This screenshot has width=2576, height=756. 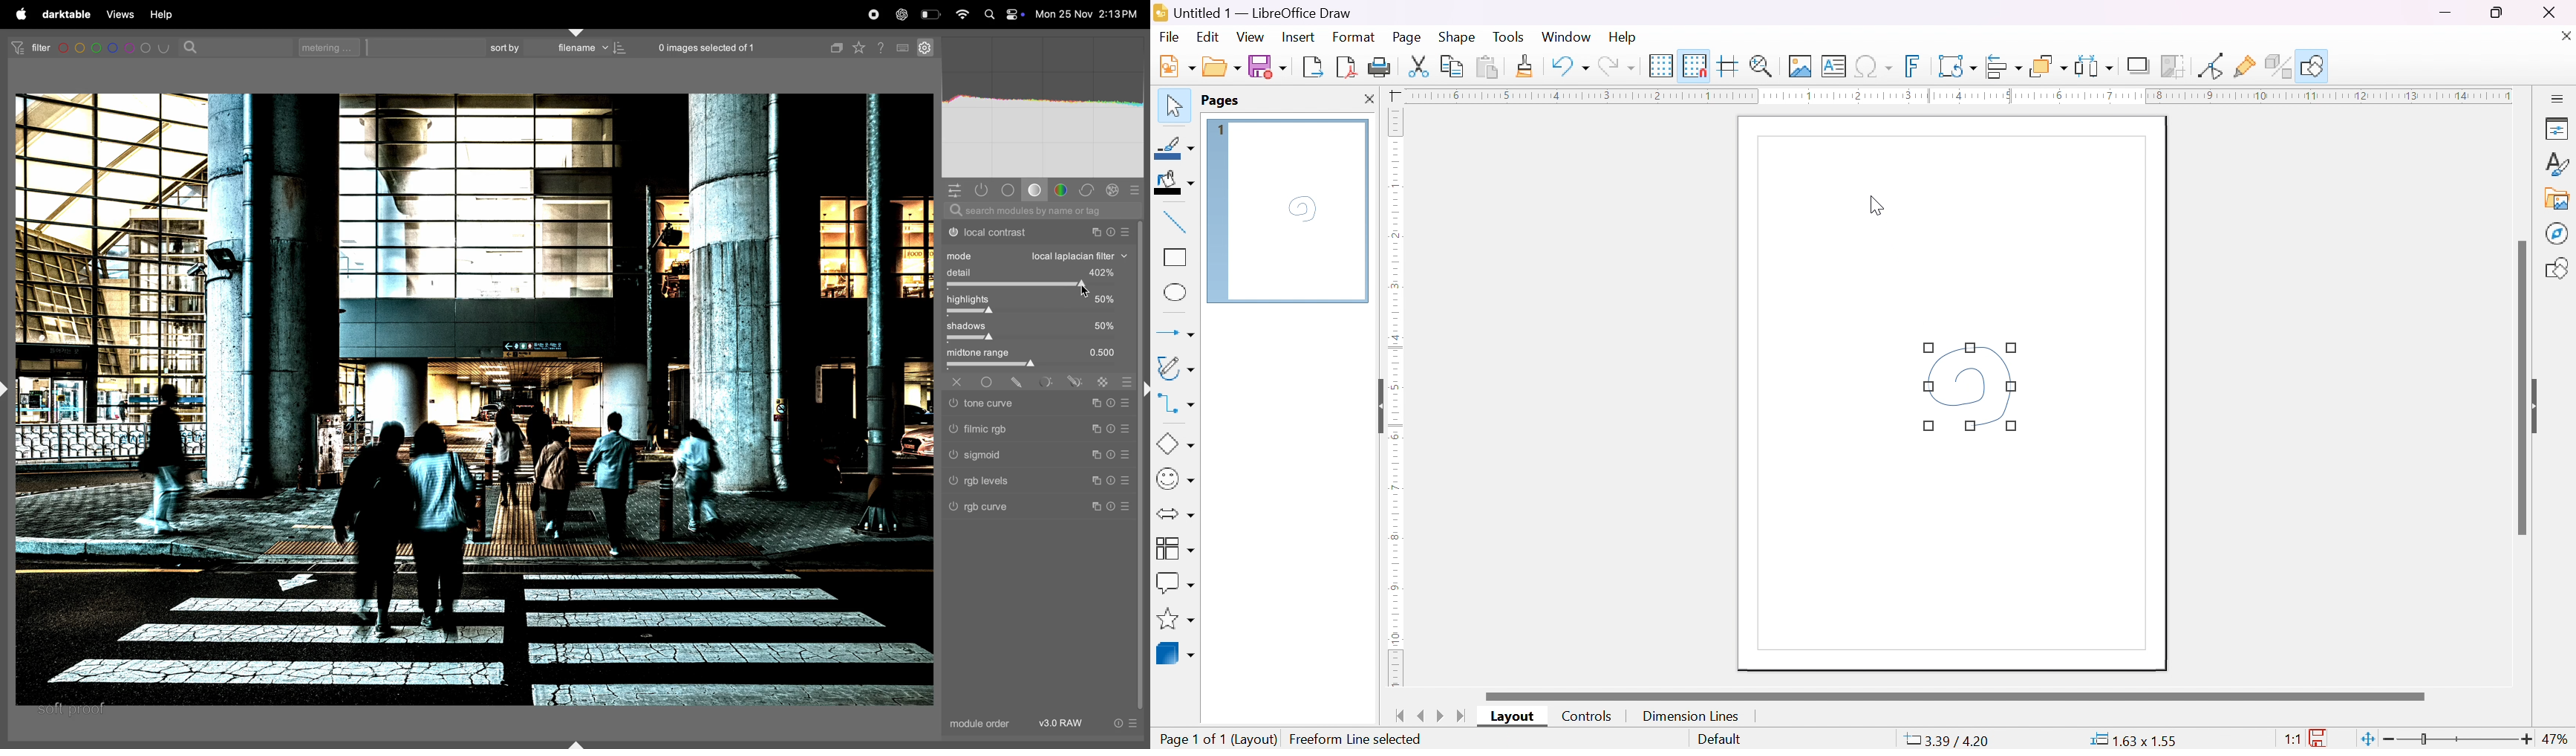 I want to click on edit, so click(x=1207, y=35).